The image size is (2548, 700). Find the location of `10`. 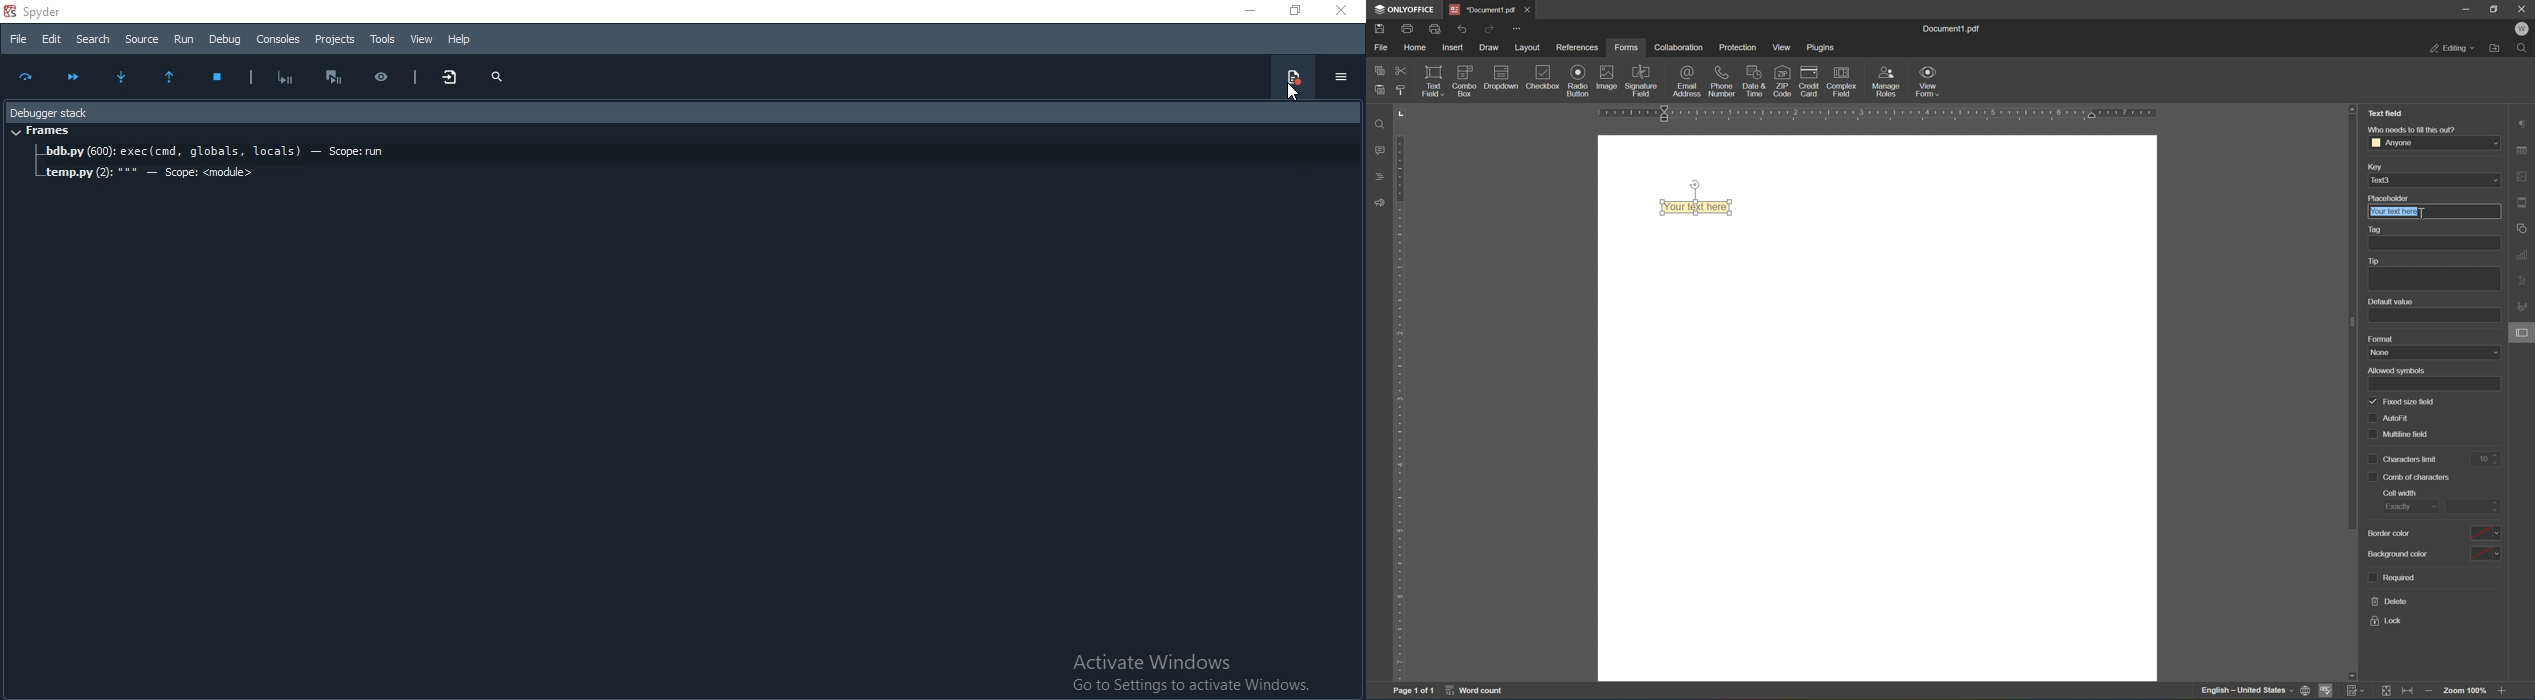

10 is located at coordinates (2485, 458).